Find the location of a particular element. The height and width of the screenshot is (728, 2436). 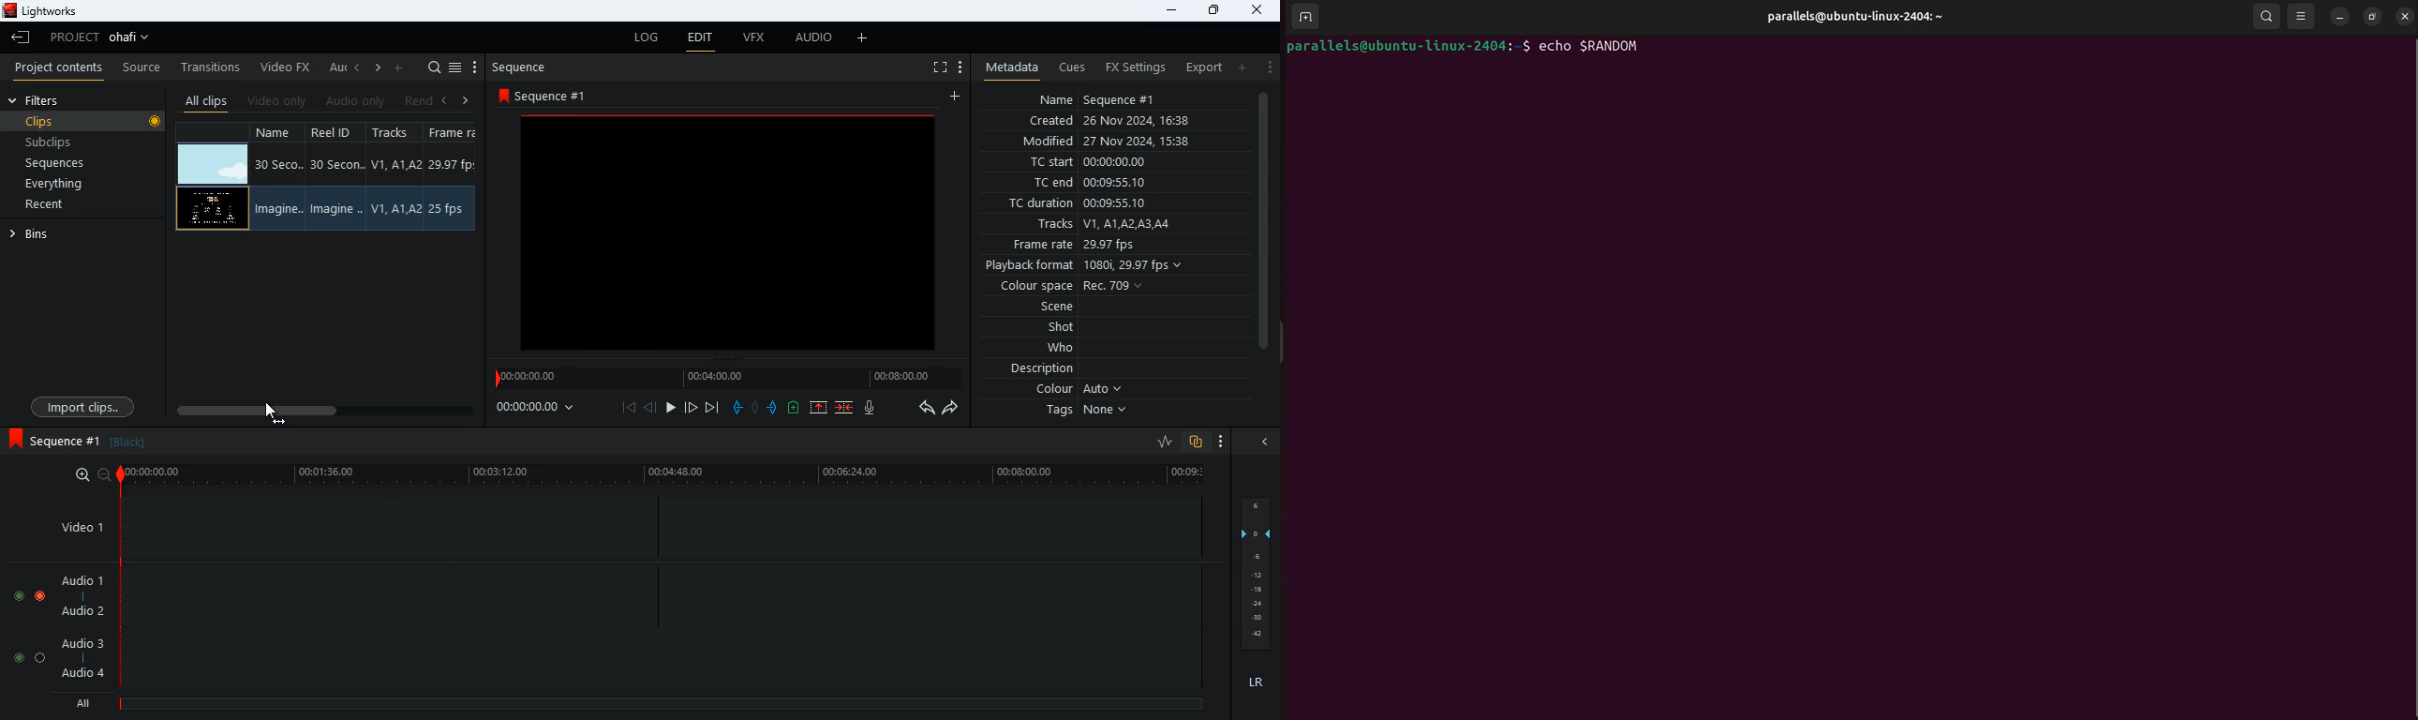

audio selection buttons is located at coordinates (31, 596).